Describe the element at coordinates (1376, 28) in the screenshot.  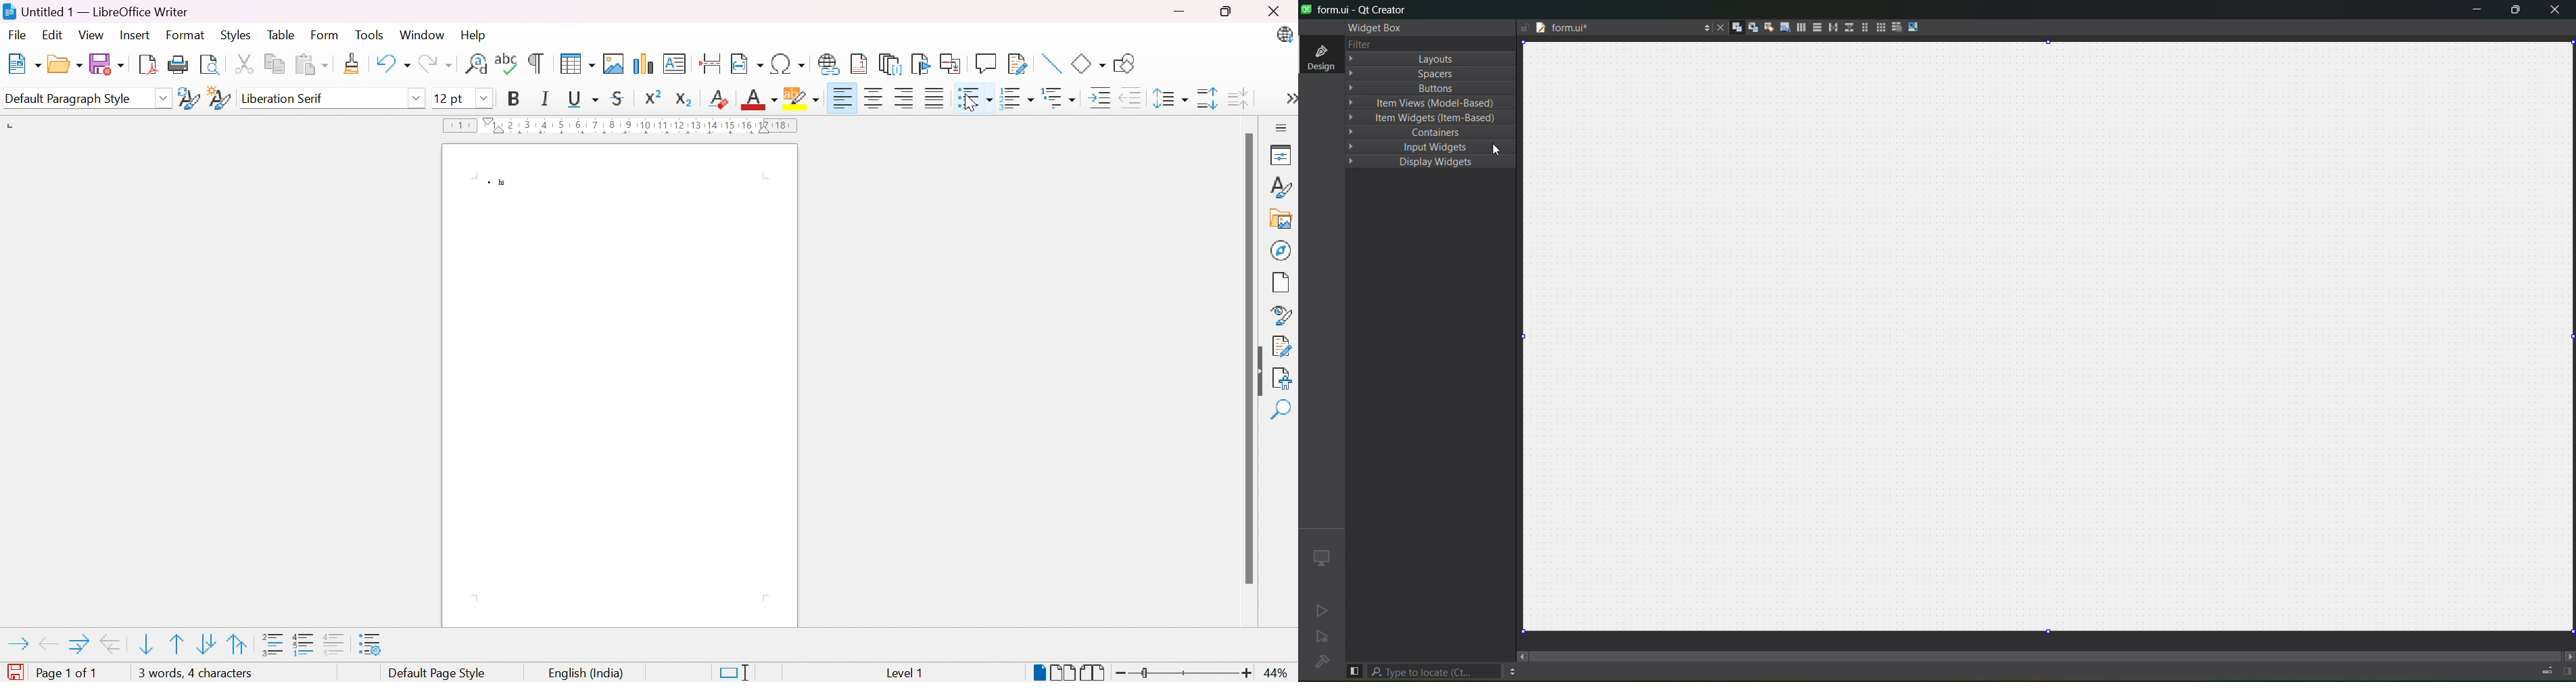
I see `widget box` at that location.